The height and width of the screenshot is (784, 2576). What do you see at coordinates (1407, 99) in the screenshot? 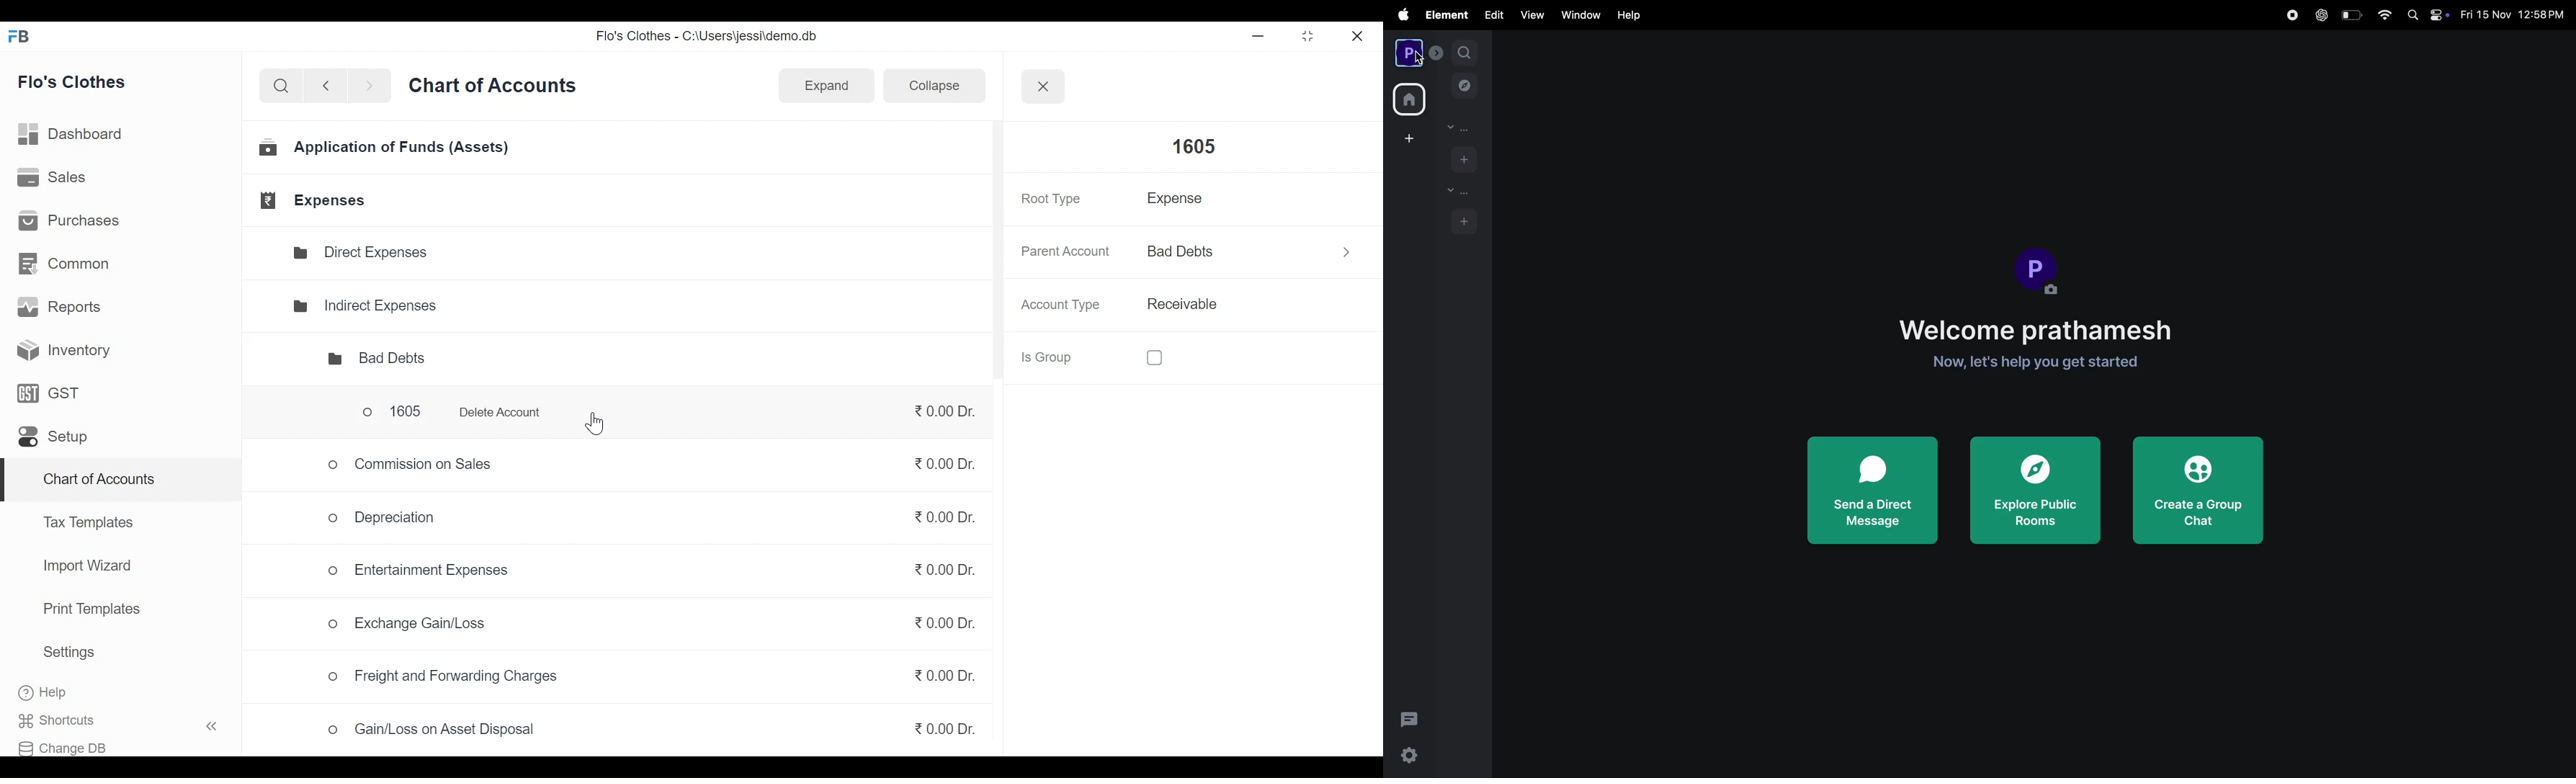
I see `home` at bounding box center [1407, 99].